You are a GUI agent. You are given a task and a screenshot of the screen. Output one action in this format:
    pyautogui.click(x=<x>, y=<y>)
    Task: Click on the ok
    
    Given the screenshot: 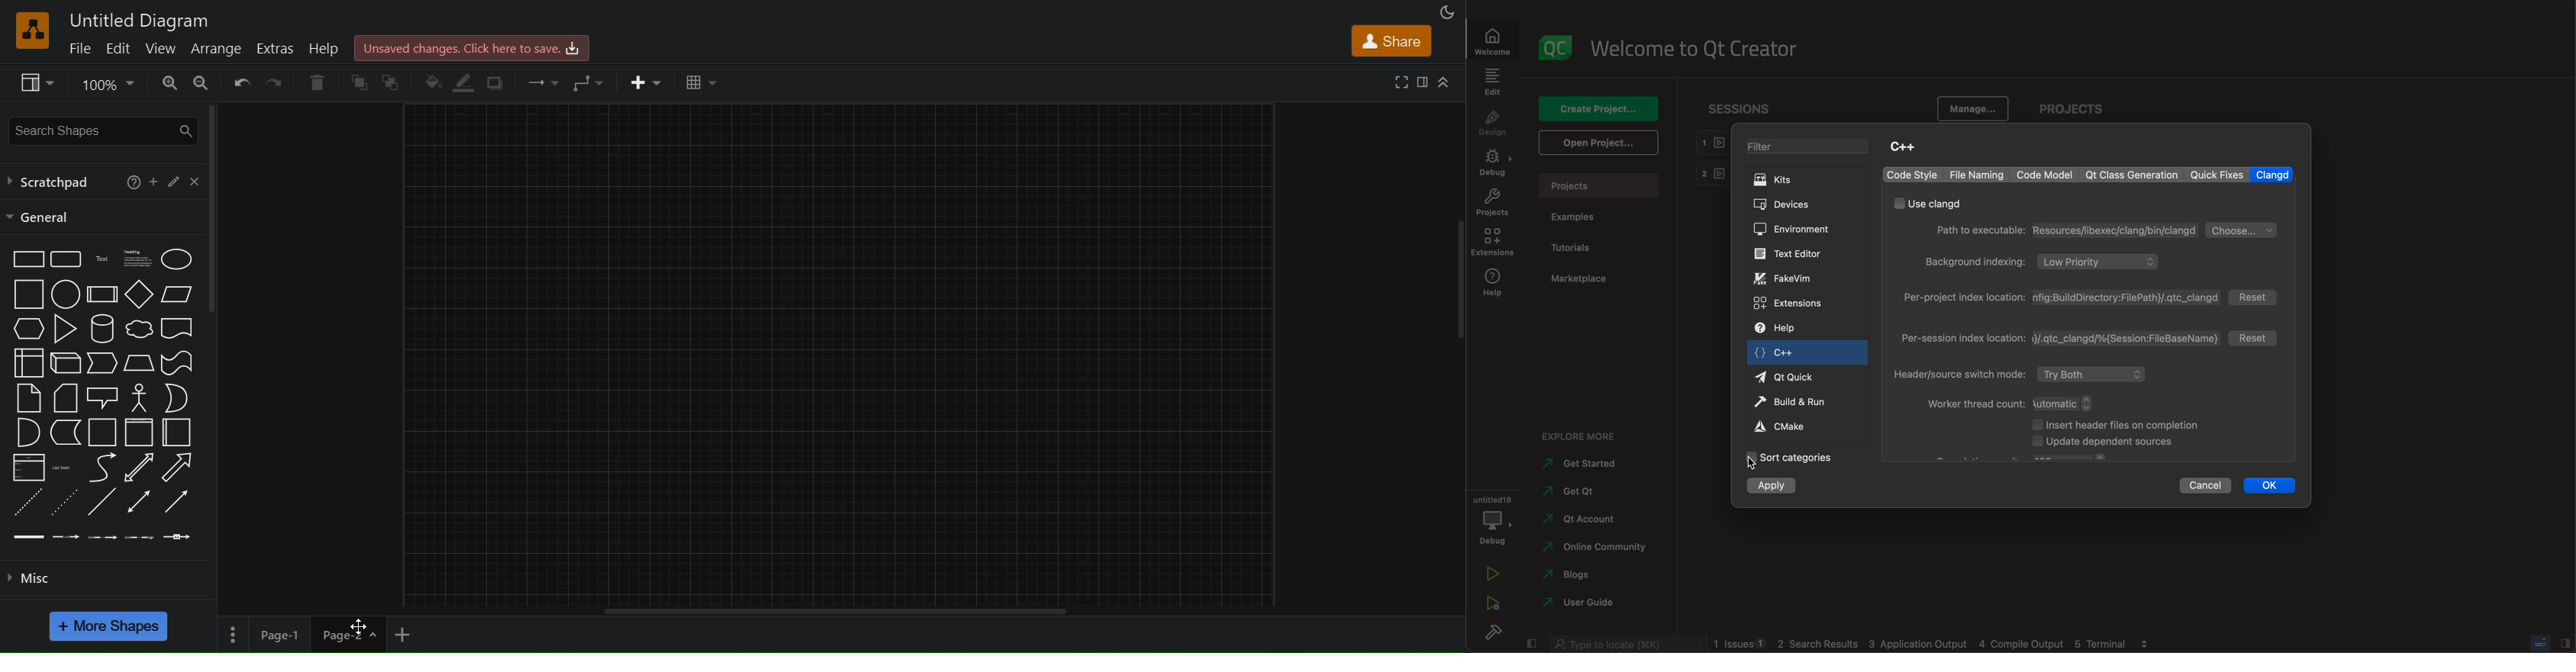 What is the action you would take?
    pyautogui.click(x=2270, y=486)
    